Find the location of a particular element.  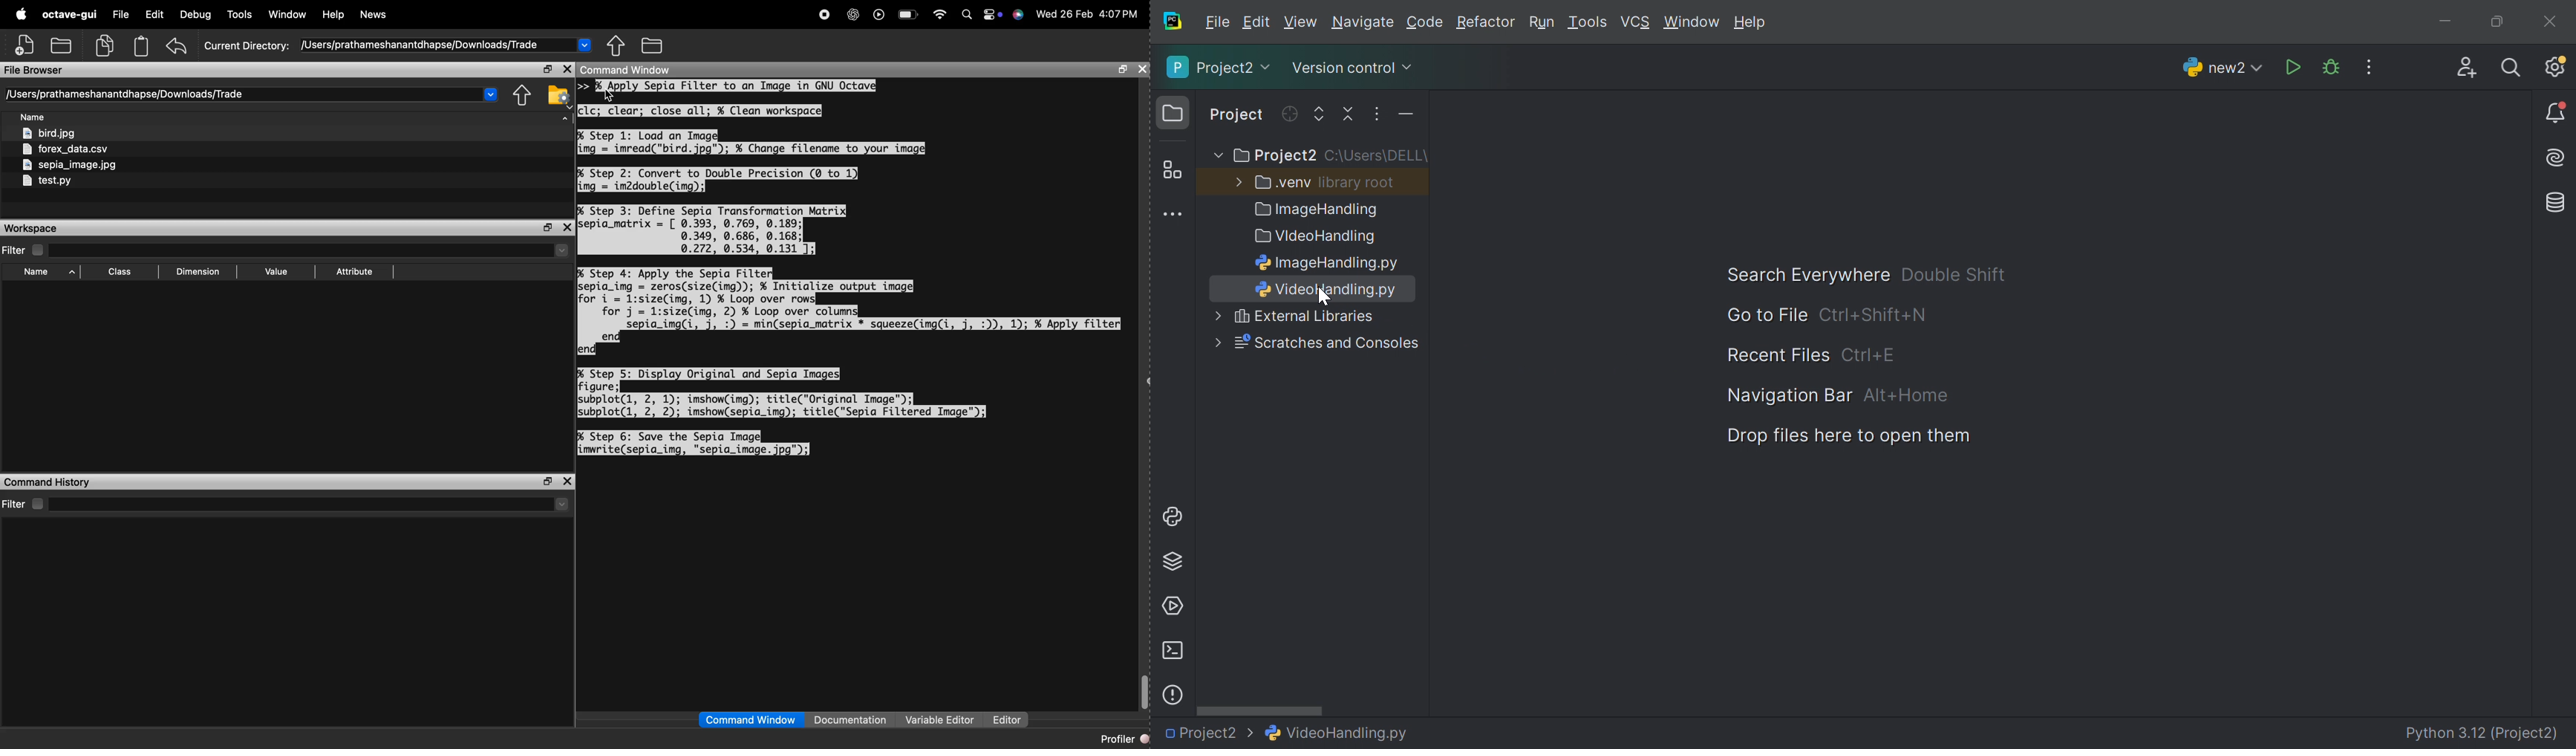

undo is located at coordinates (177, 47).